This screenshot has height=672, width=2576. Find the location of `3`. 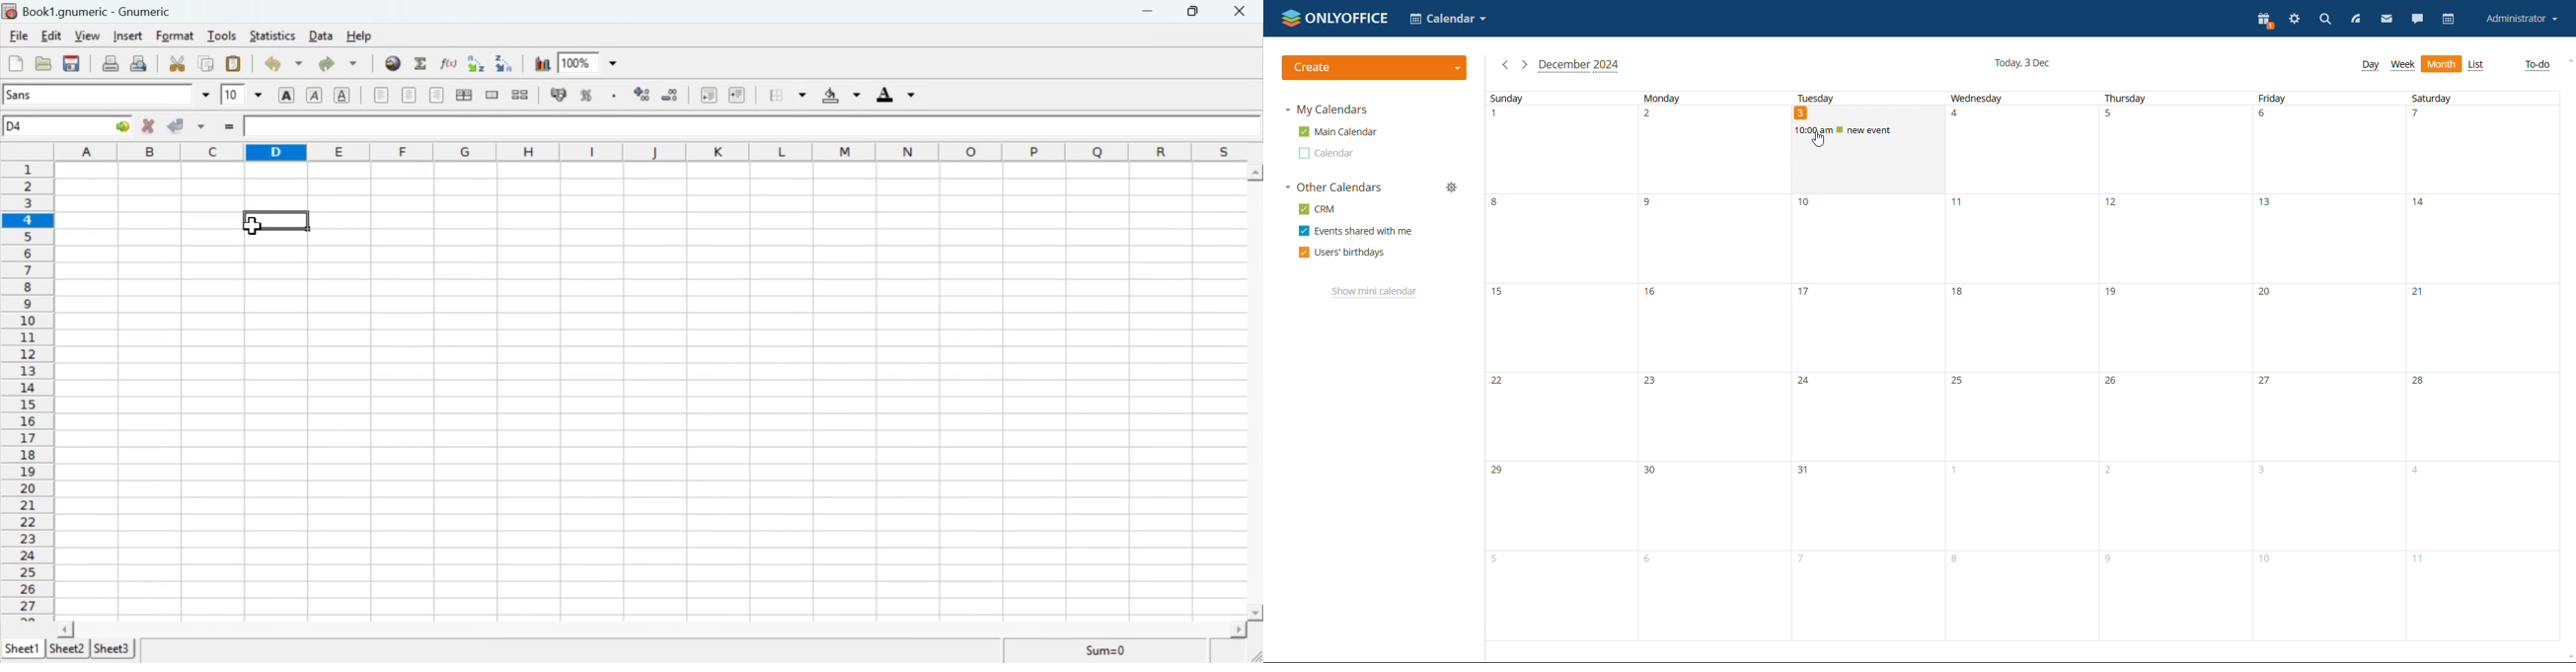

3 is located at coordinates (2330, 505).